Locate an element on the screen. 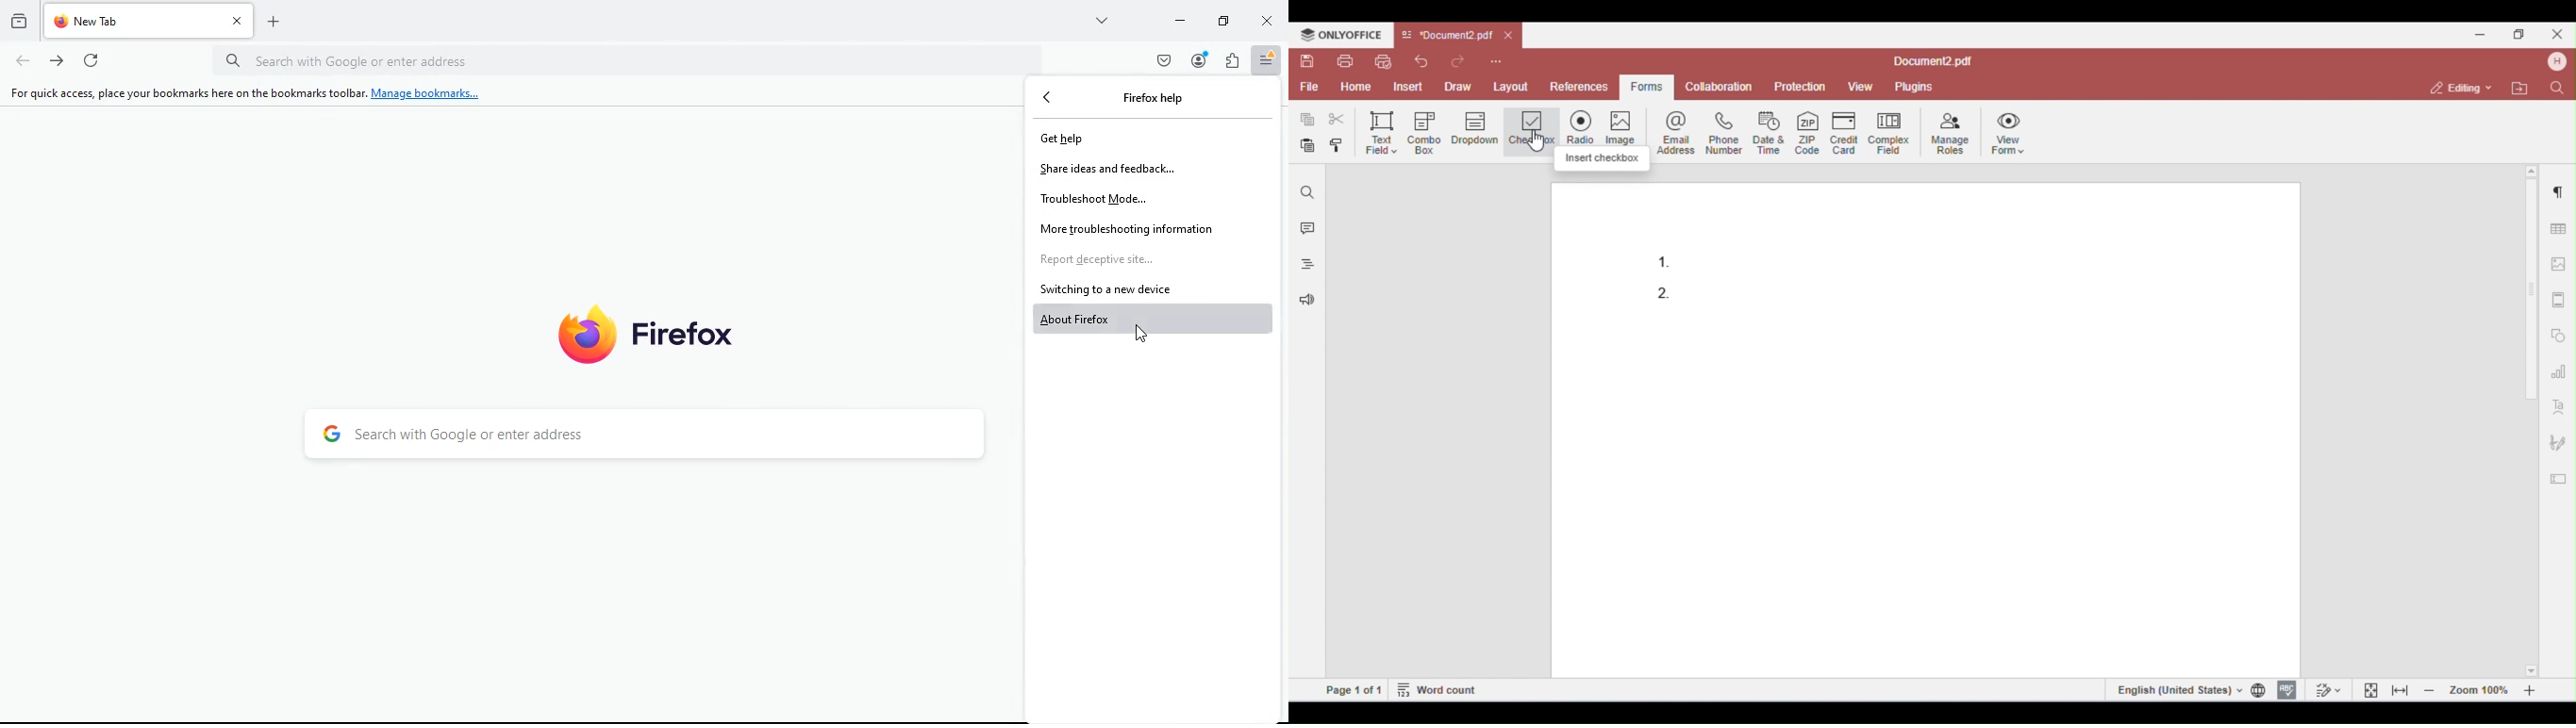 This screenshot has height=728, width=2576. forward is located at coordinates (58, 61).